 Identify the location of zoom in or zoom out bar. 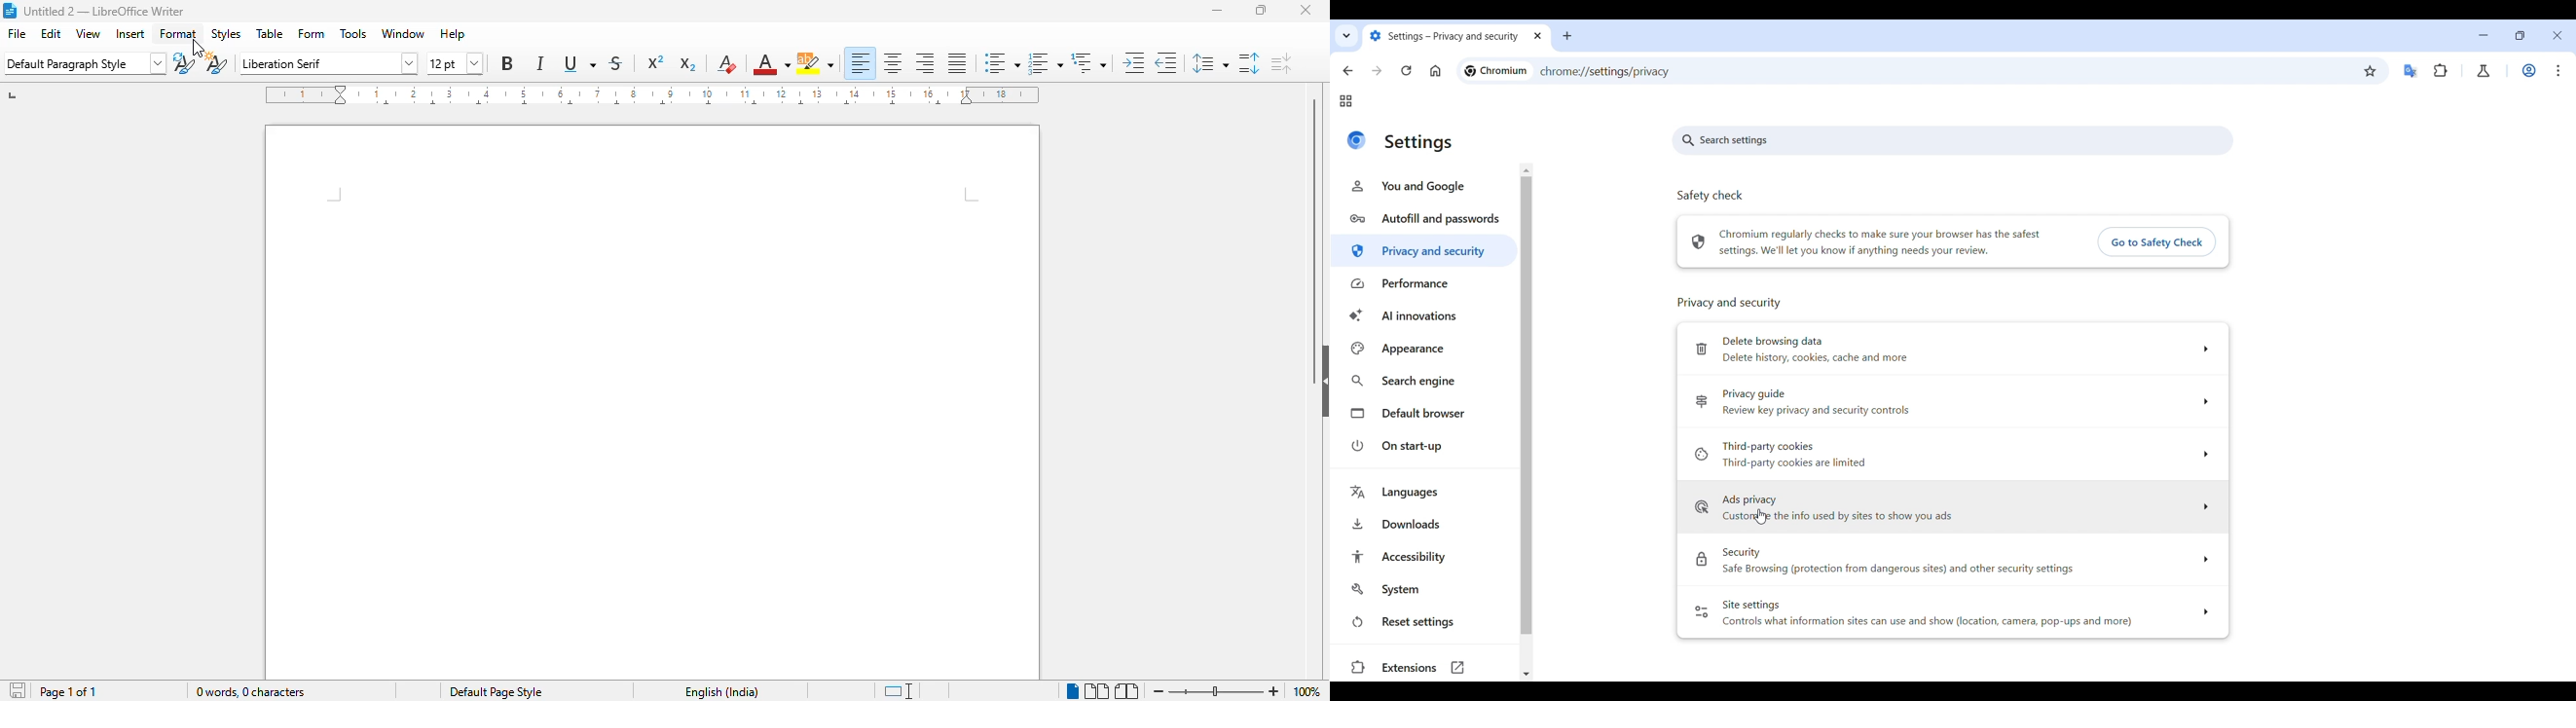
(1215, 692).